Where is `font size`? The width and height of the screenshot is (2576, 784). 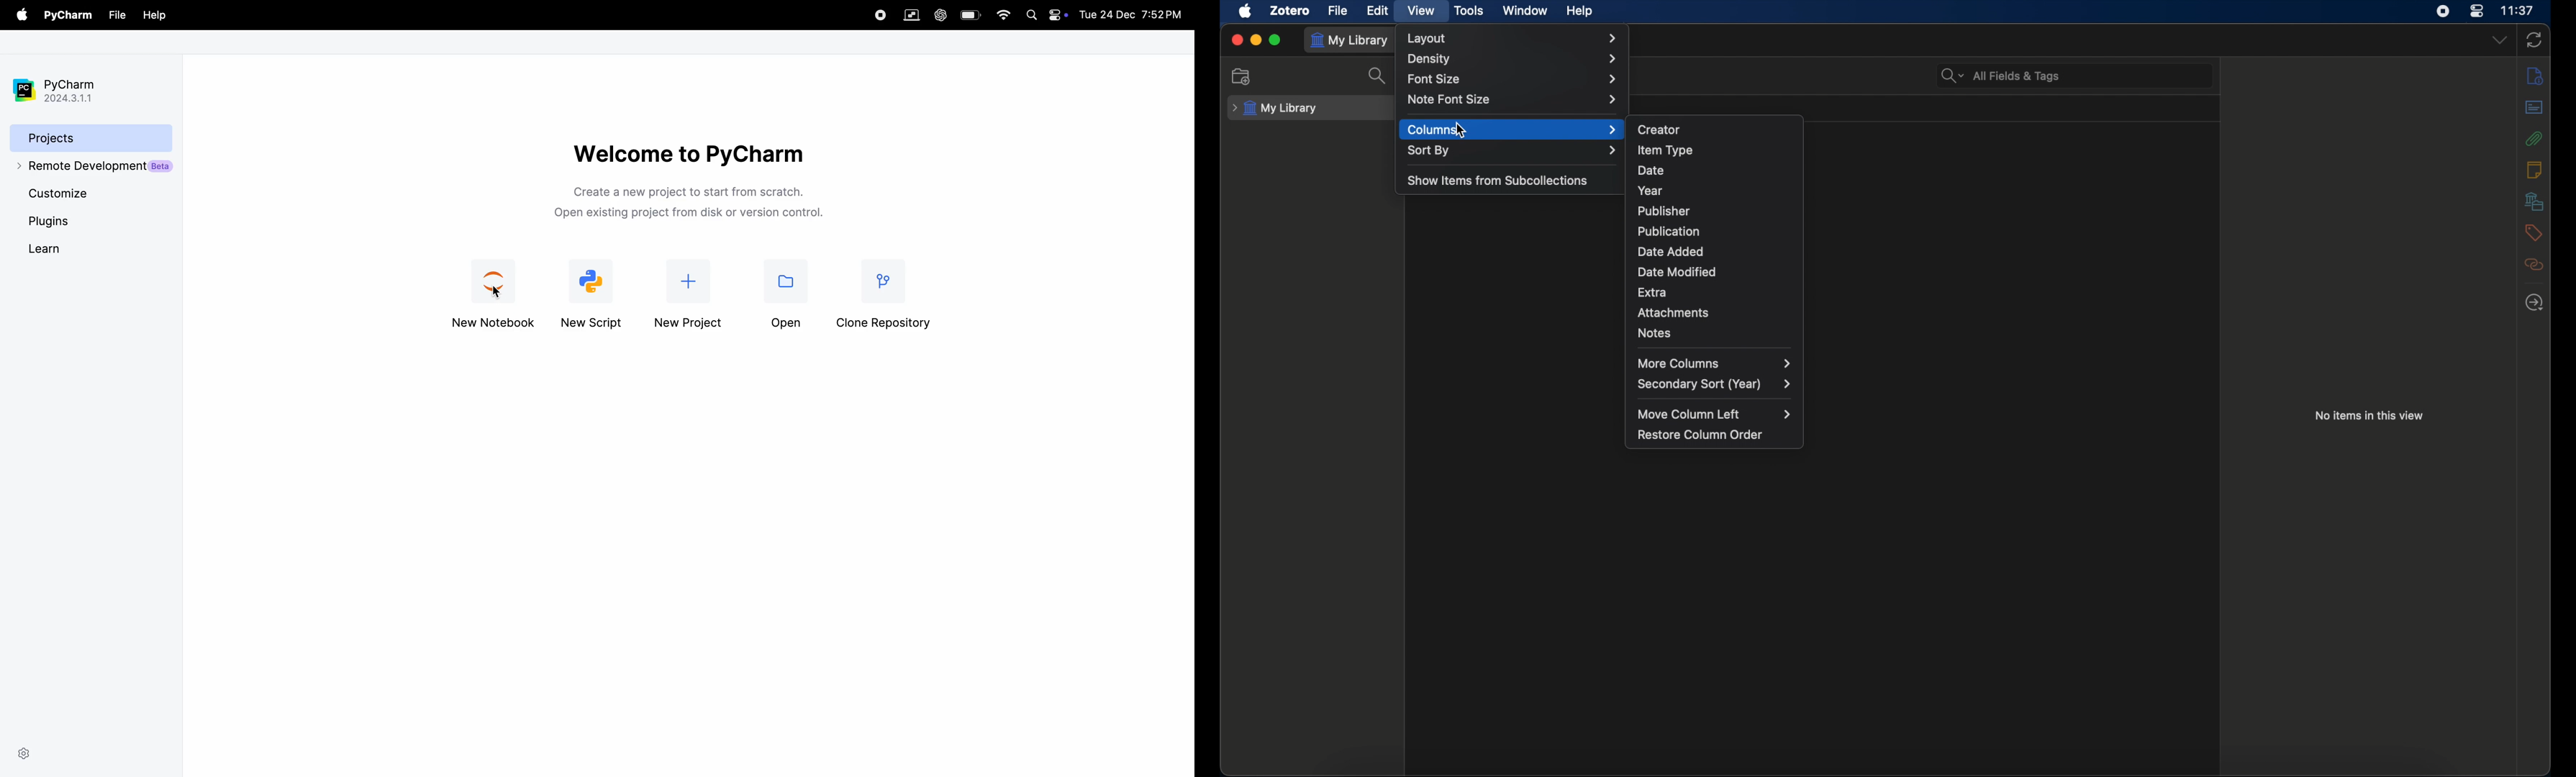
font size is located at coordinates (1511, 78).